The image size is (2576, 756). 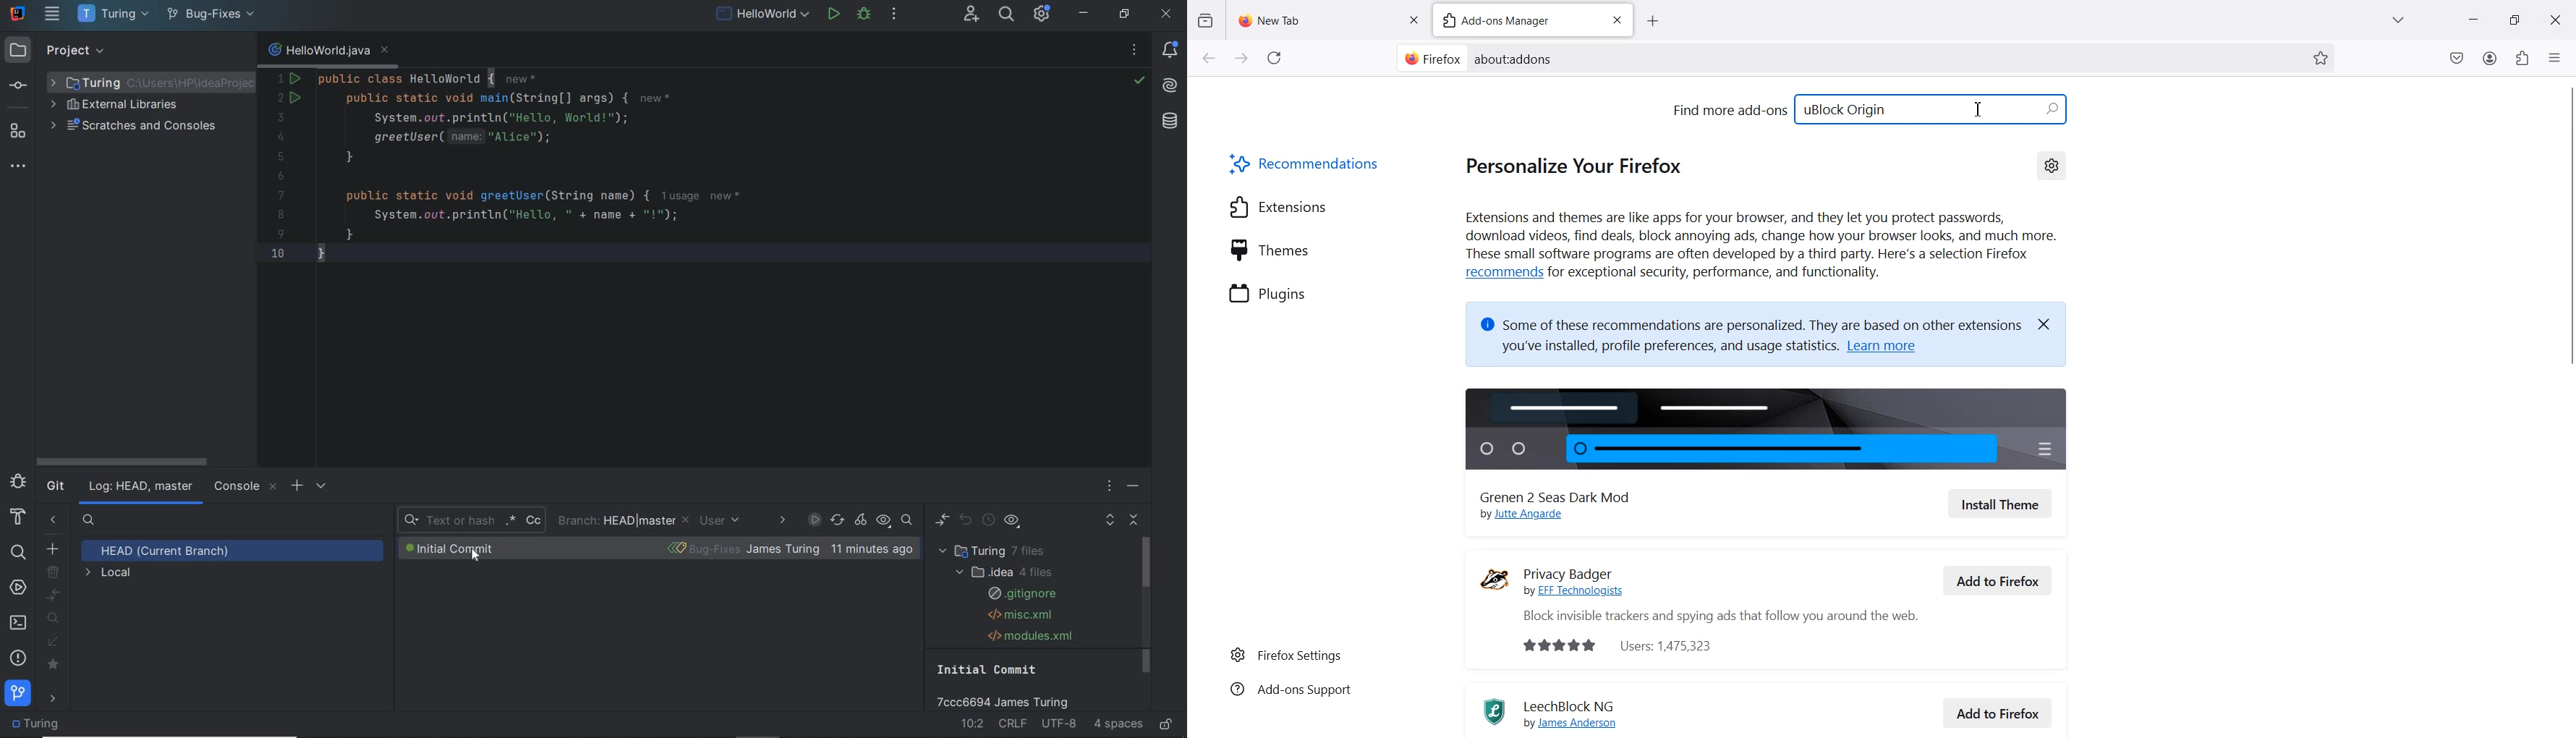 What do you see at coordinates (1206, 21) in the screenshot?
I see `View recent Browsing` at bounding box center [1206, 21].